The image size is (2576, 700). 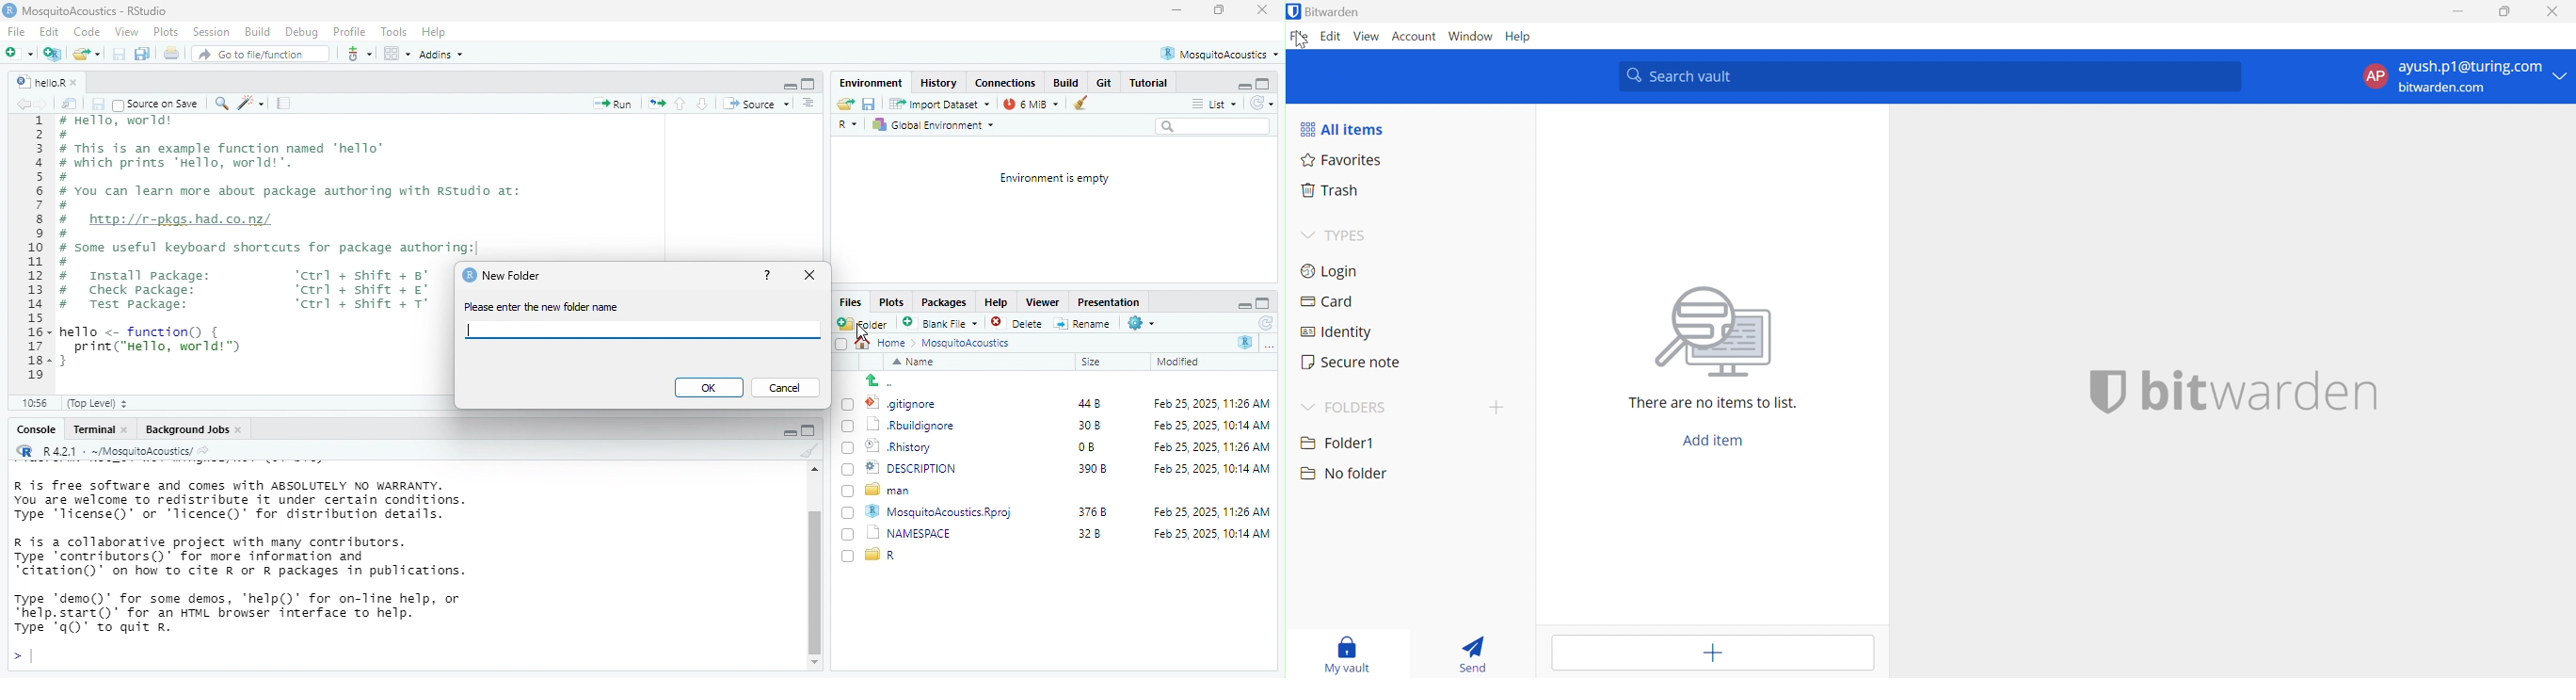 I want to click on ’ find /replace, so click(x=223, y=105).